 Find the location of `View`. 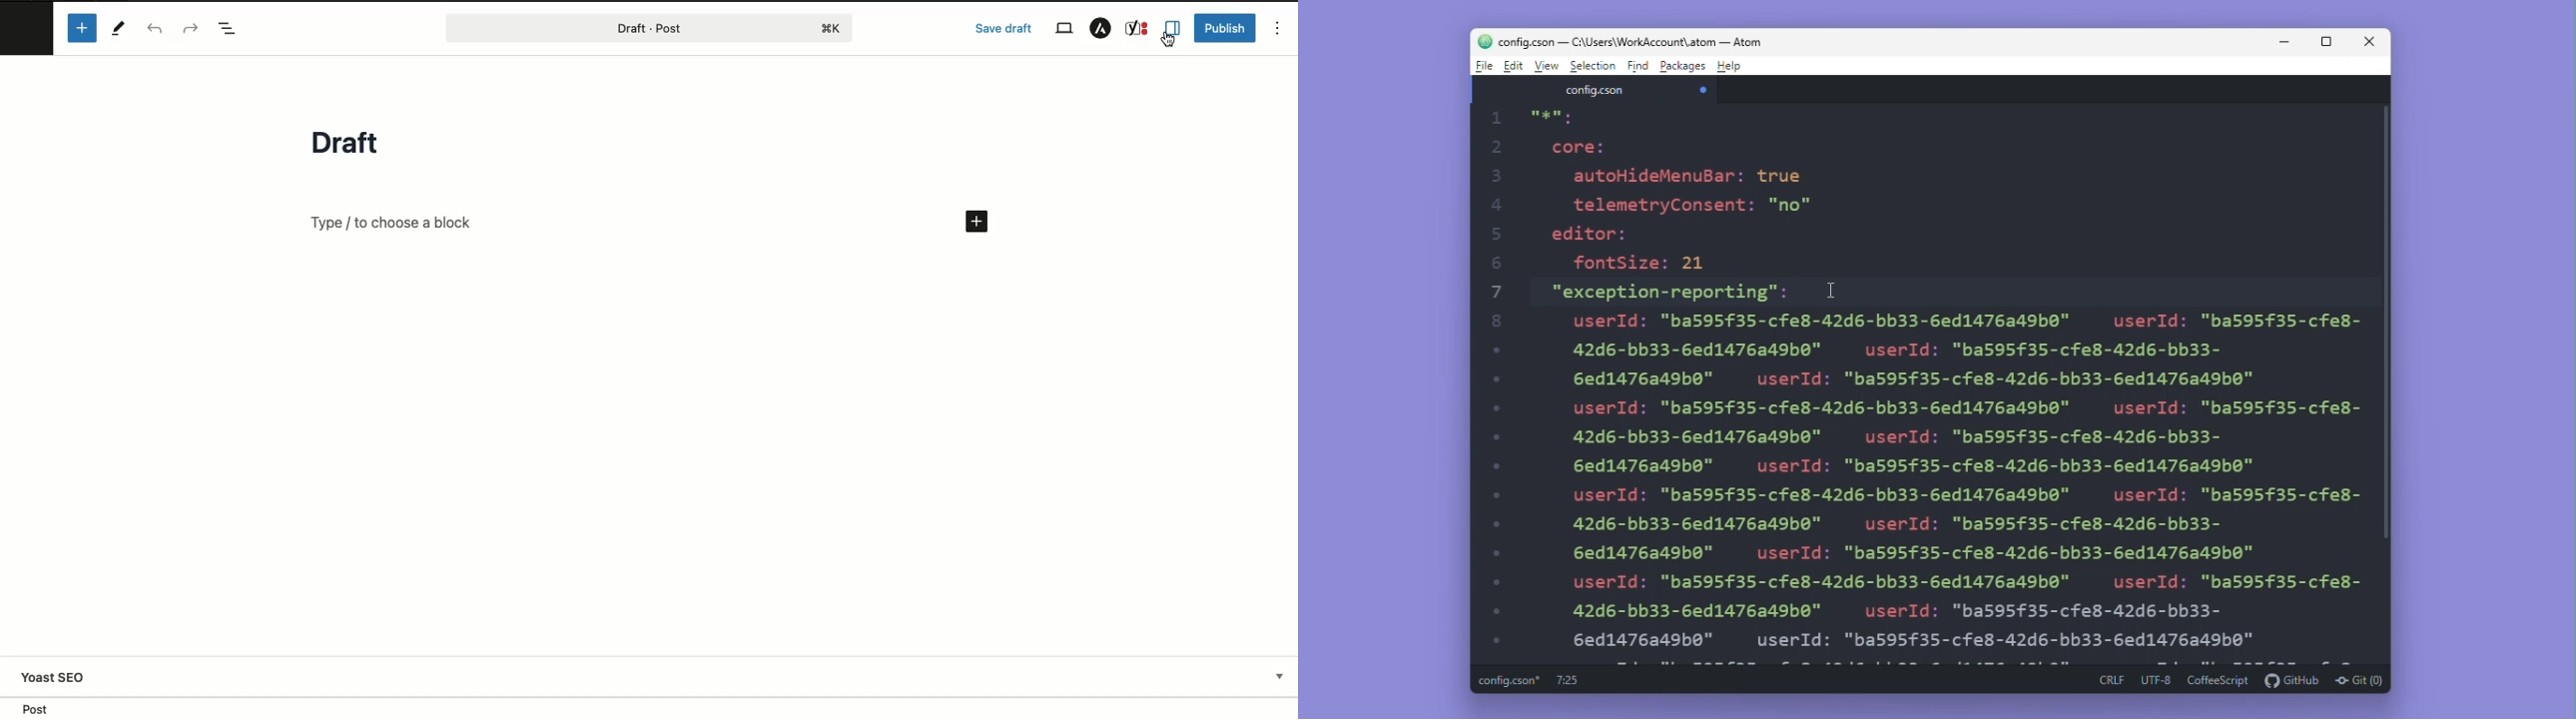

View is located at coordinates (1063, 29).